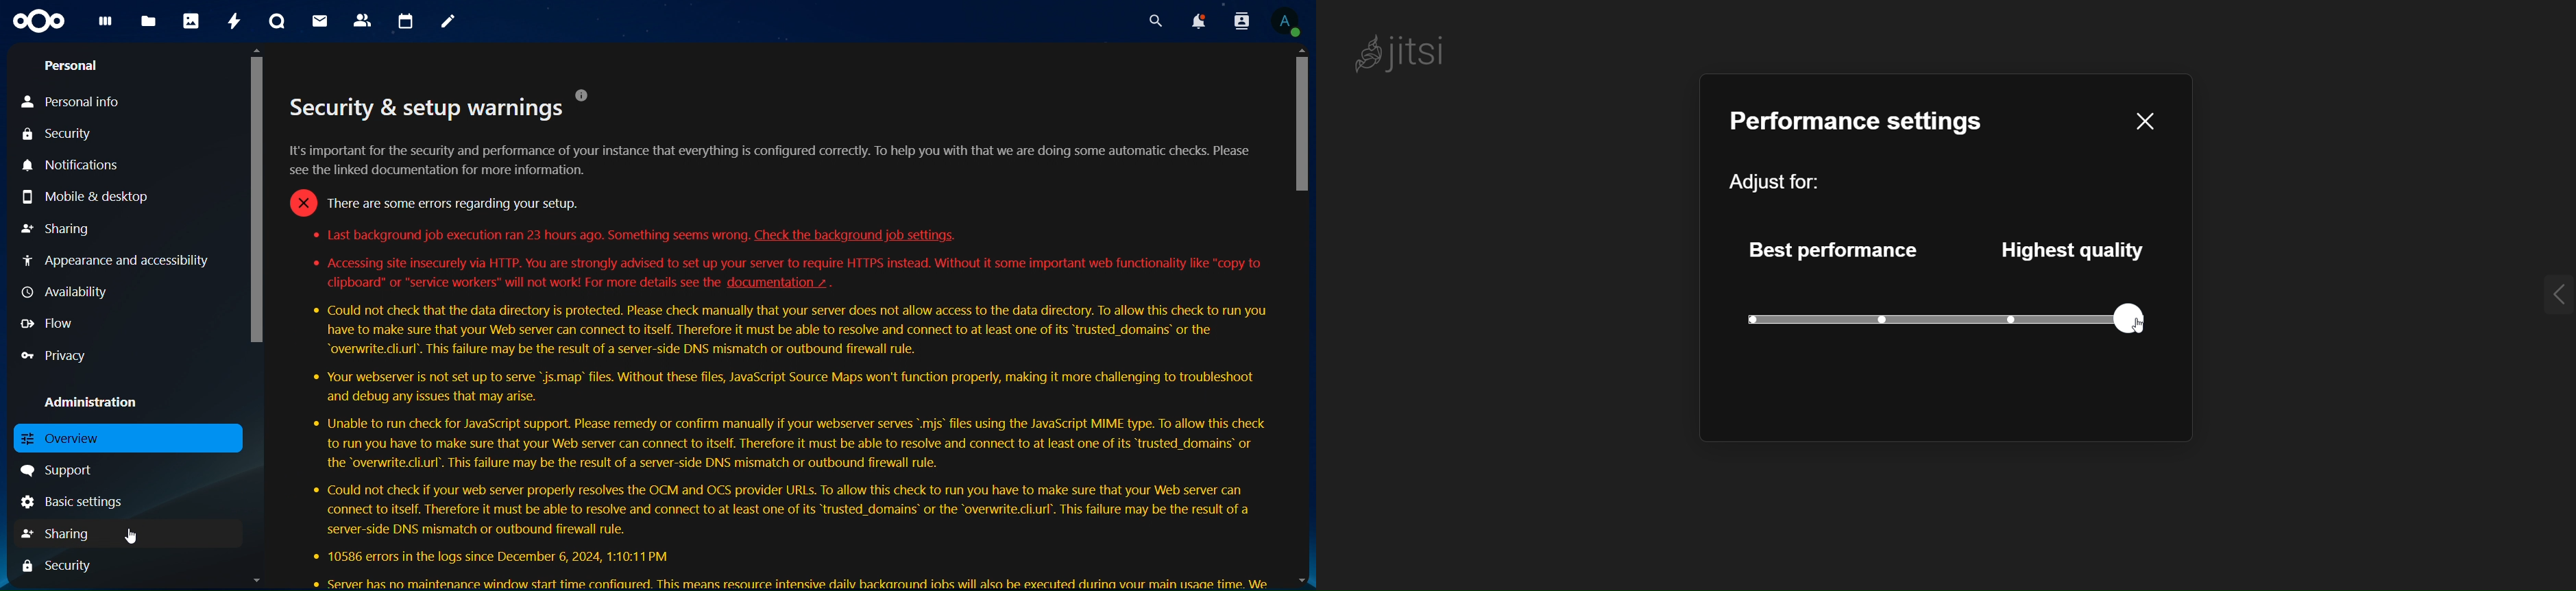 This screenshot has width=2576, height=616. What do you see at coordinates (1950, 317) in the screenshot?
I see `quality level` at bounding box center [1950, 317].